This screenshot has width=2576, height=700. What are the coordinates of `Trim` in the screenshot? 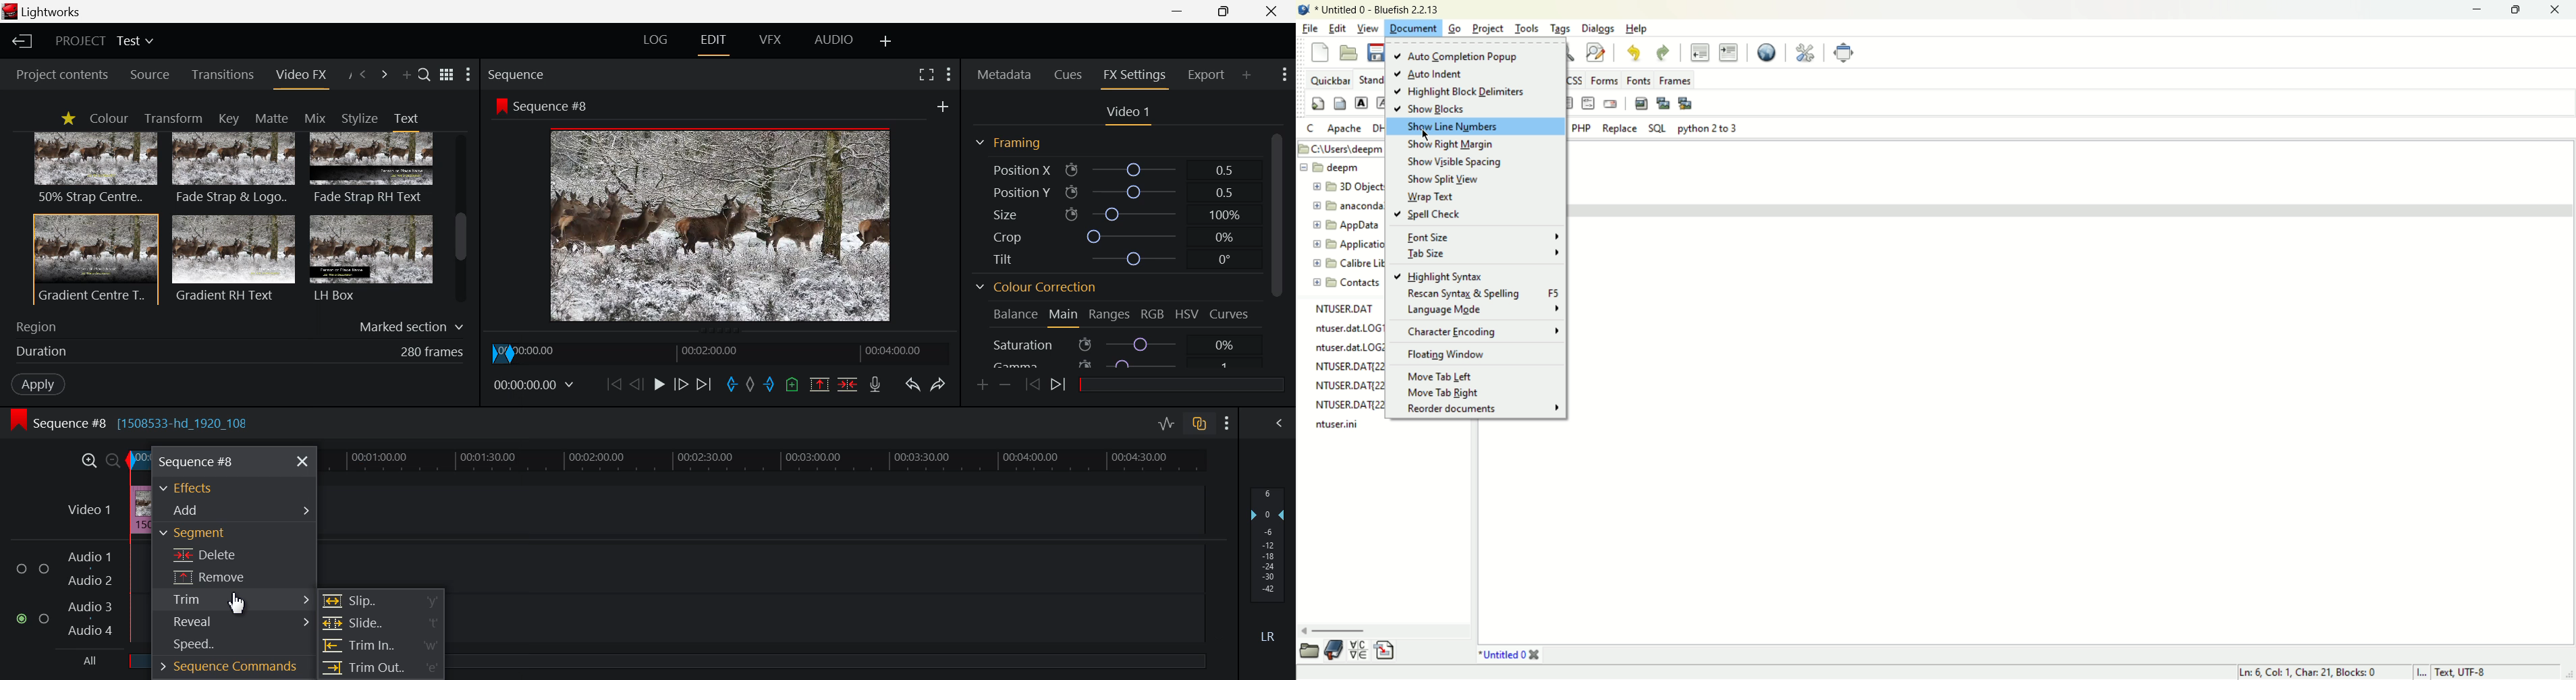 It's located at (234, 599).